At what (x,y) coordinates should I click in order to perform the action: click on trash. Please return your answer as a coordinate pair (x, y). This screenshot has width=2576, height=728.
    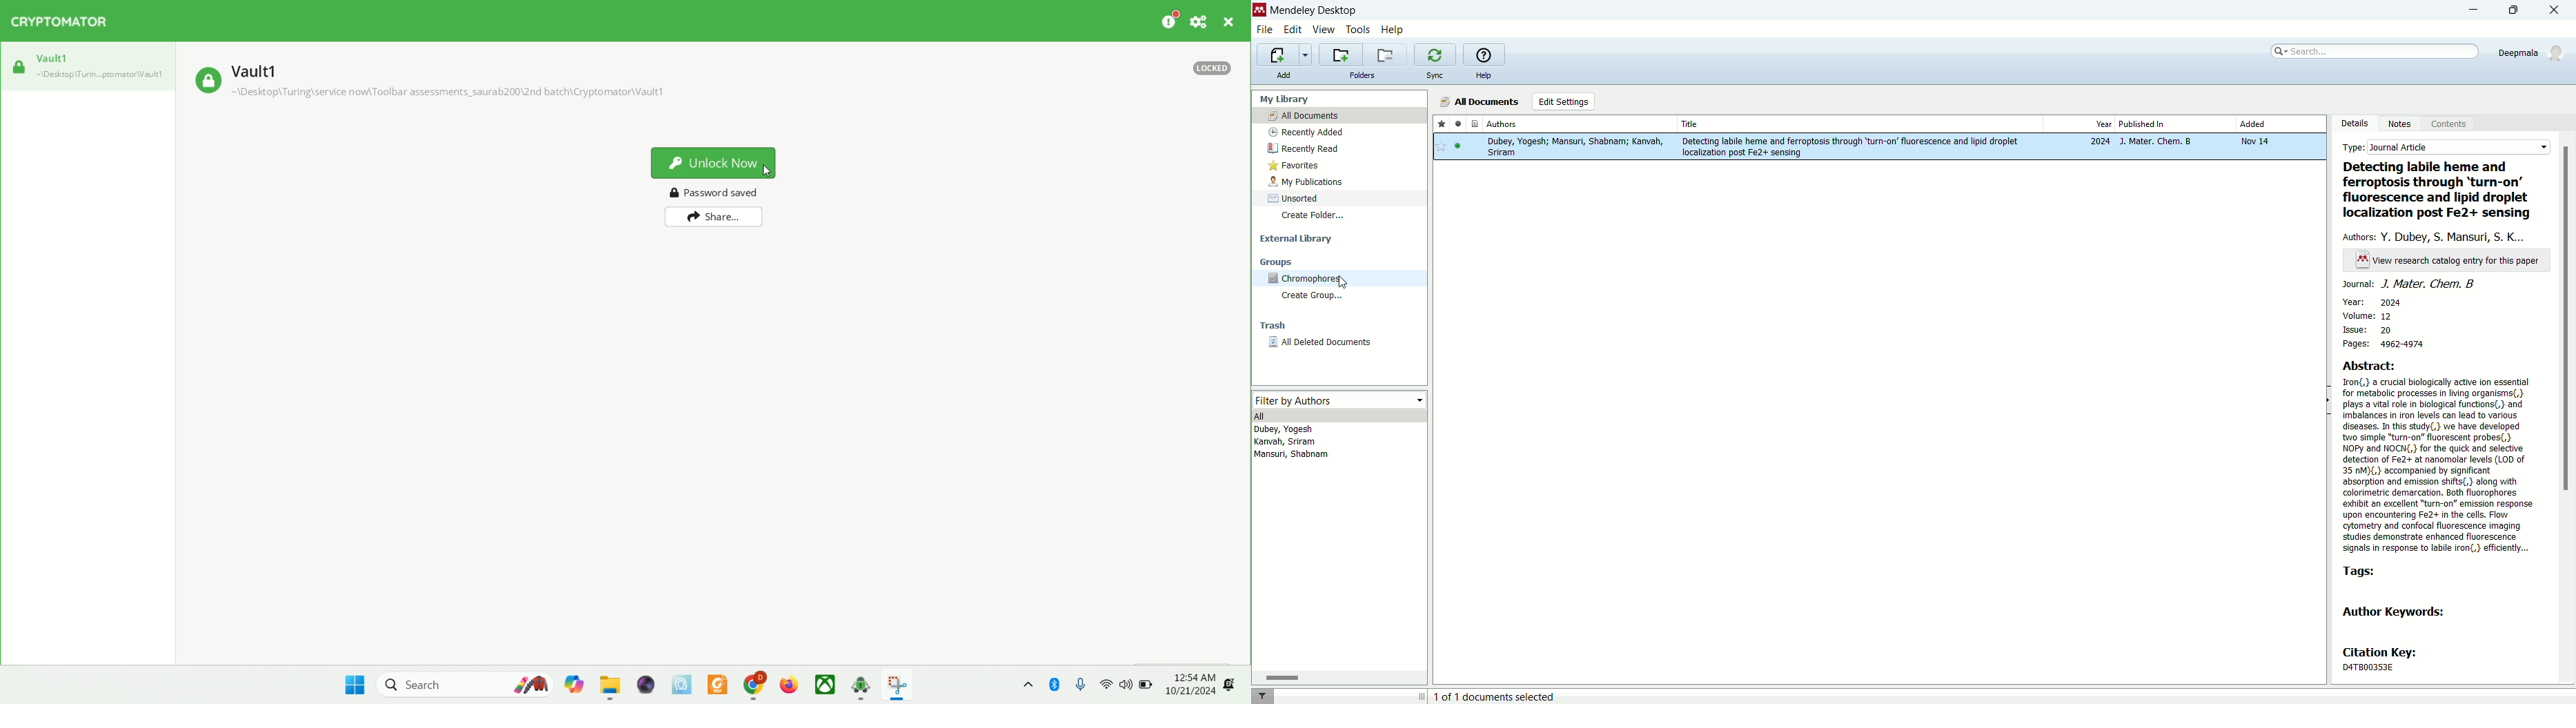
    Looking at the image, I should click on (1271, 326).